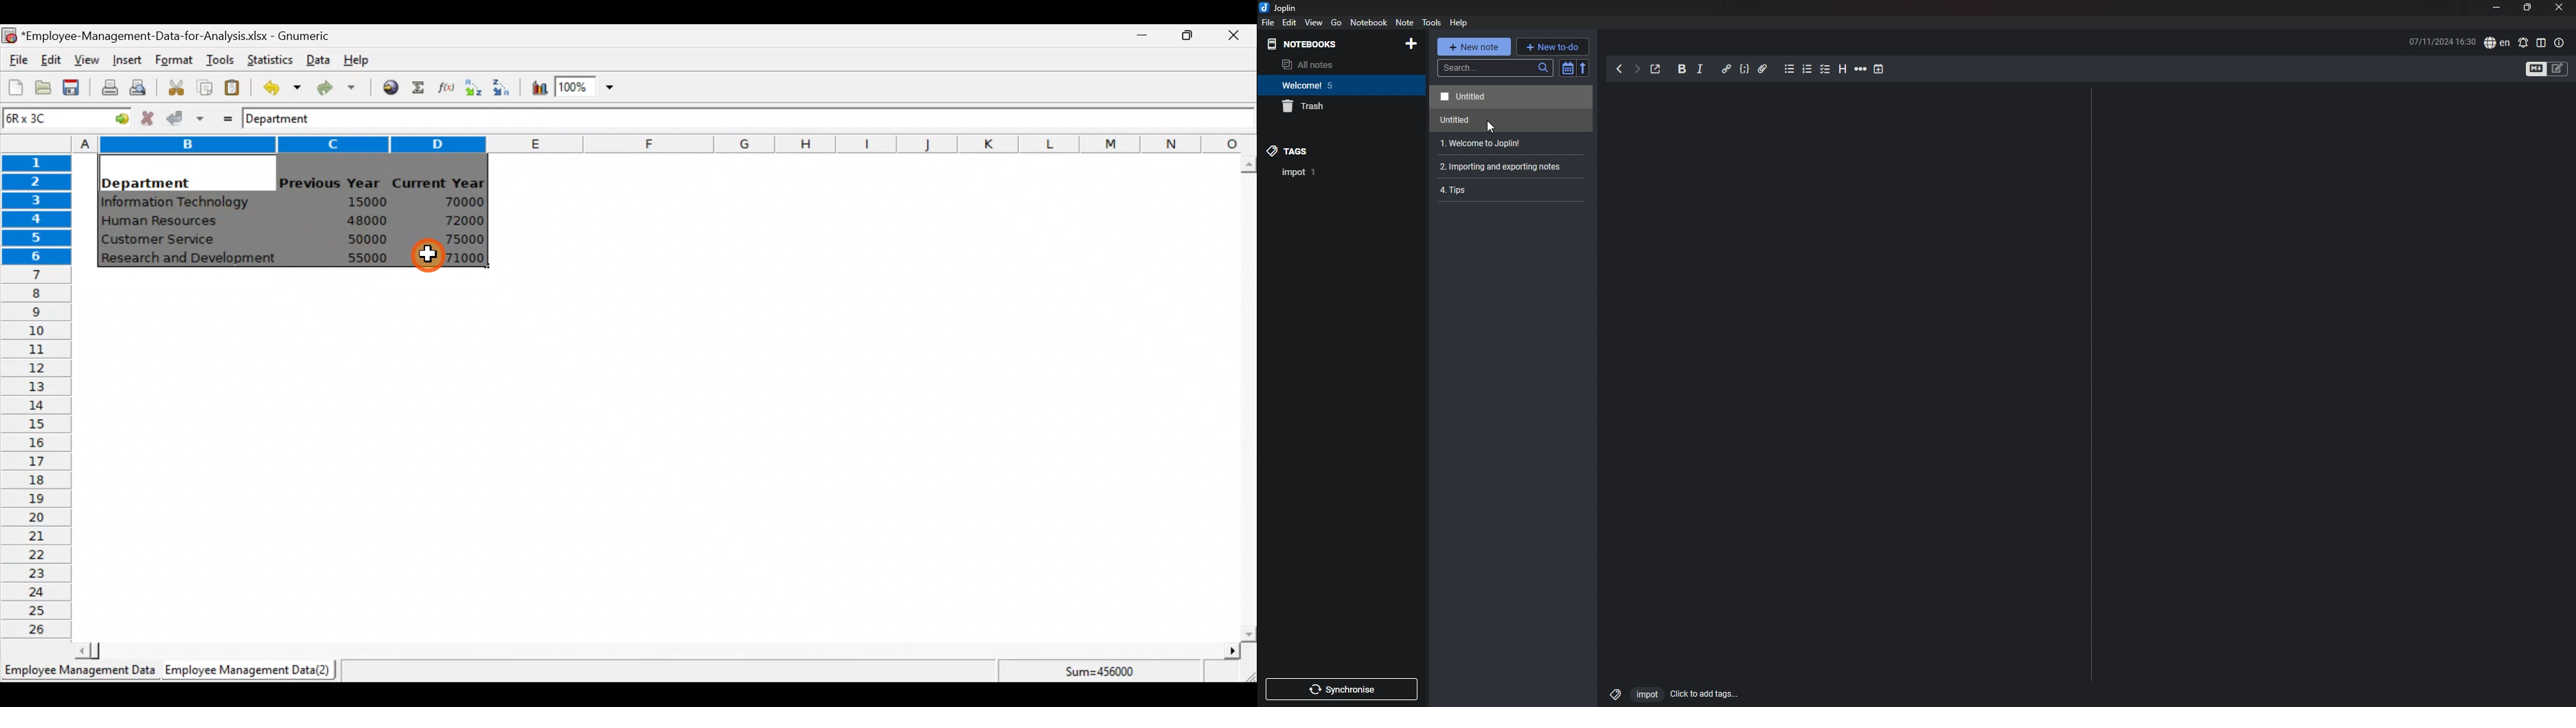 Image resolution: width=2576 pixels, height=728 pixels. What do you see at coordinates (1288, 22) in the screenshot?
I see `edit` at bounding box center [1288, 22].